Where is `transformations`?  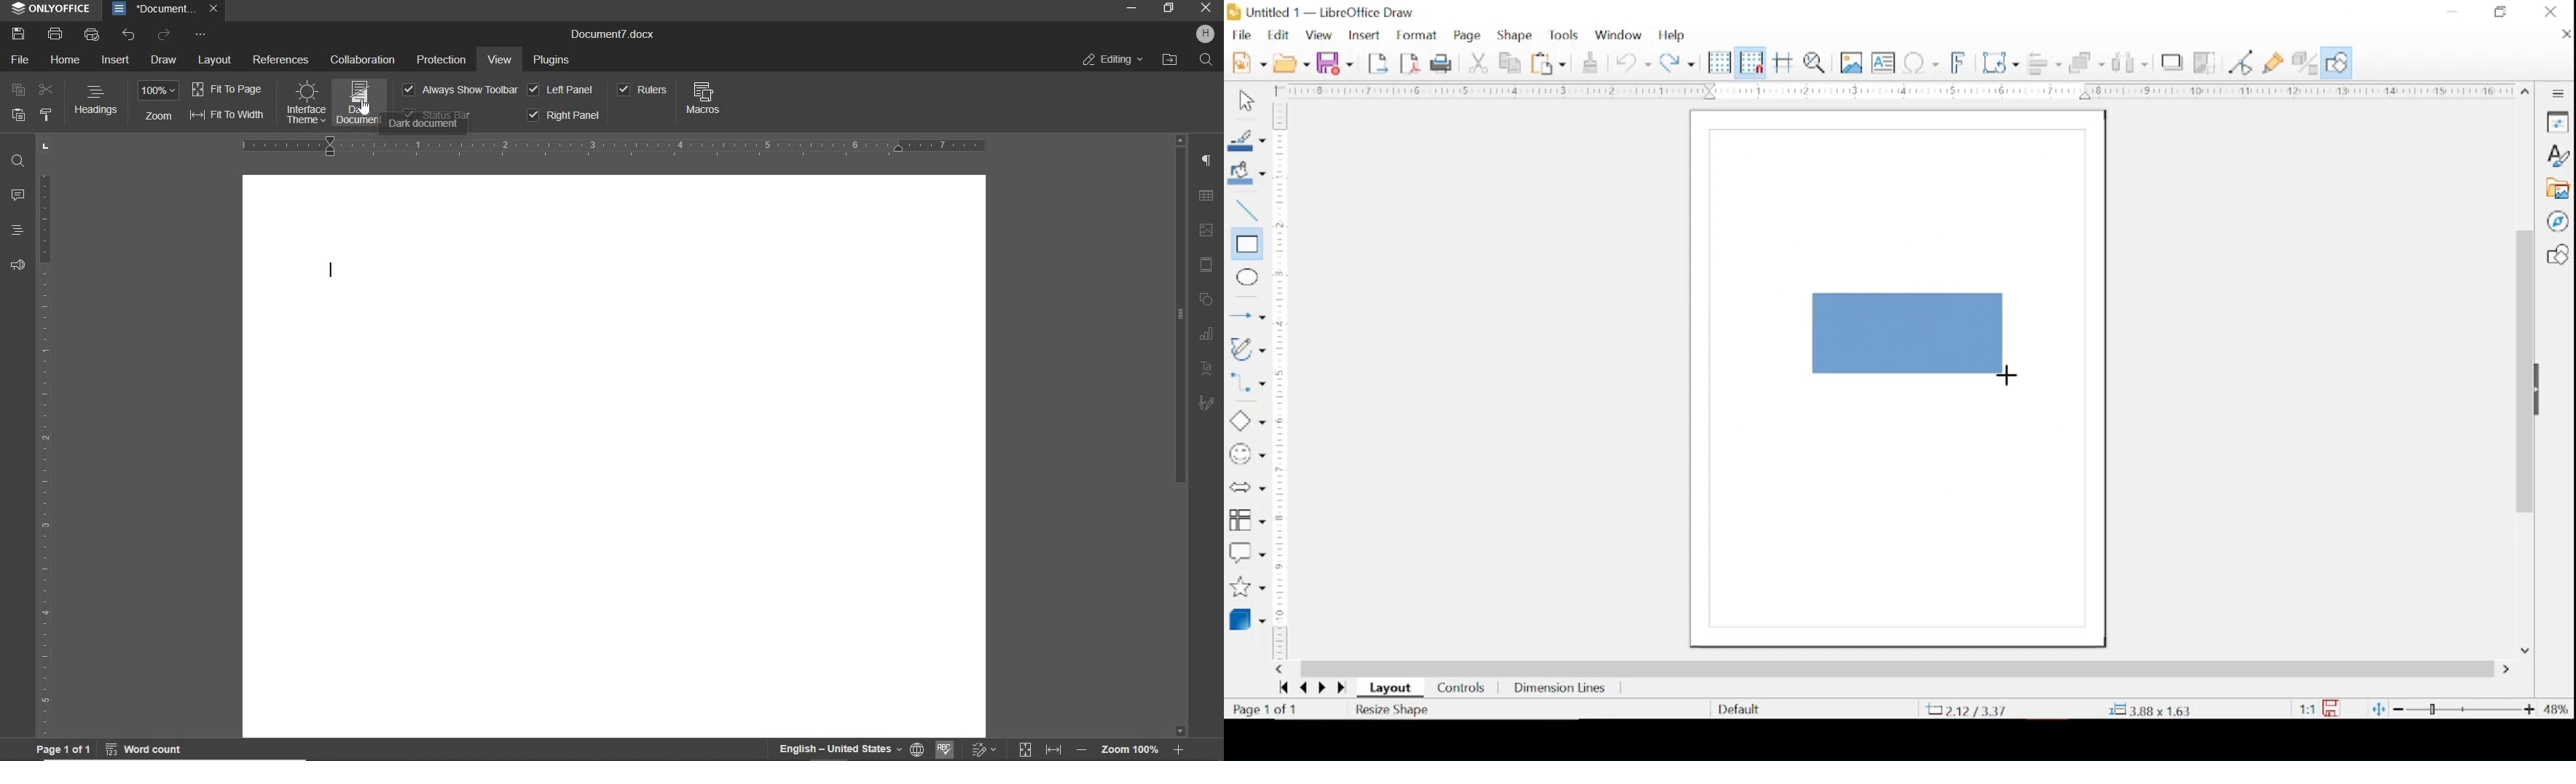 transformations is located at coordinates (2002, 63).